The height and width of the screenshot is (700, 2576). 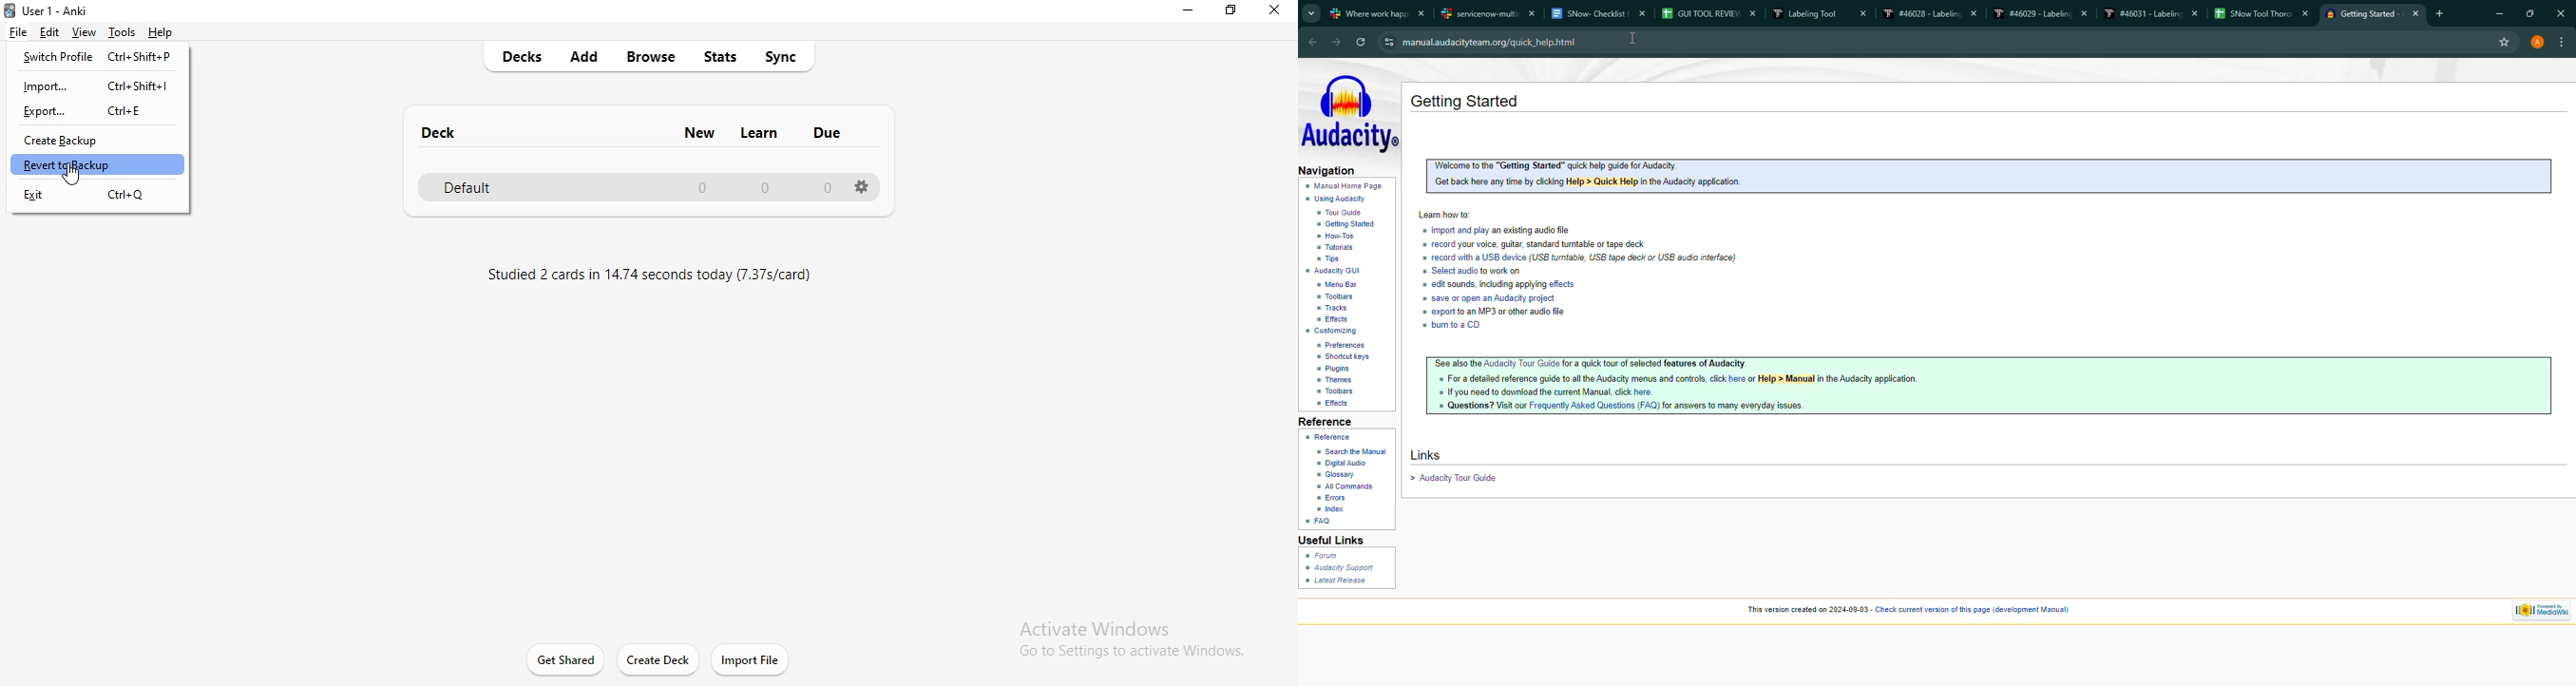 I want to click on minimise, so click(x=1186, y=12).